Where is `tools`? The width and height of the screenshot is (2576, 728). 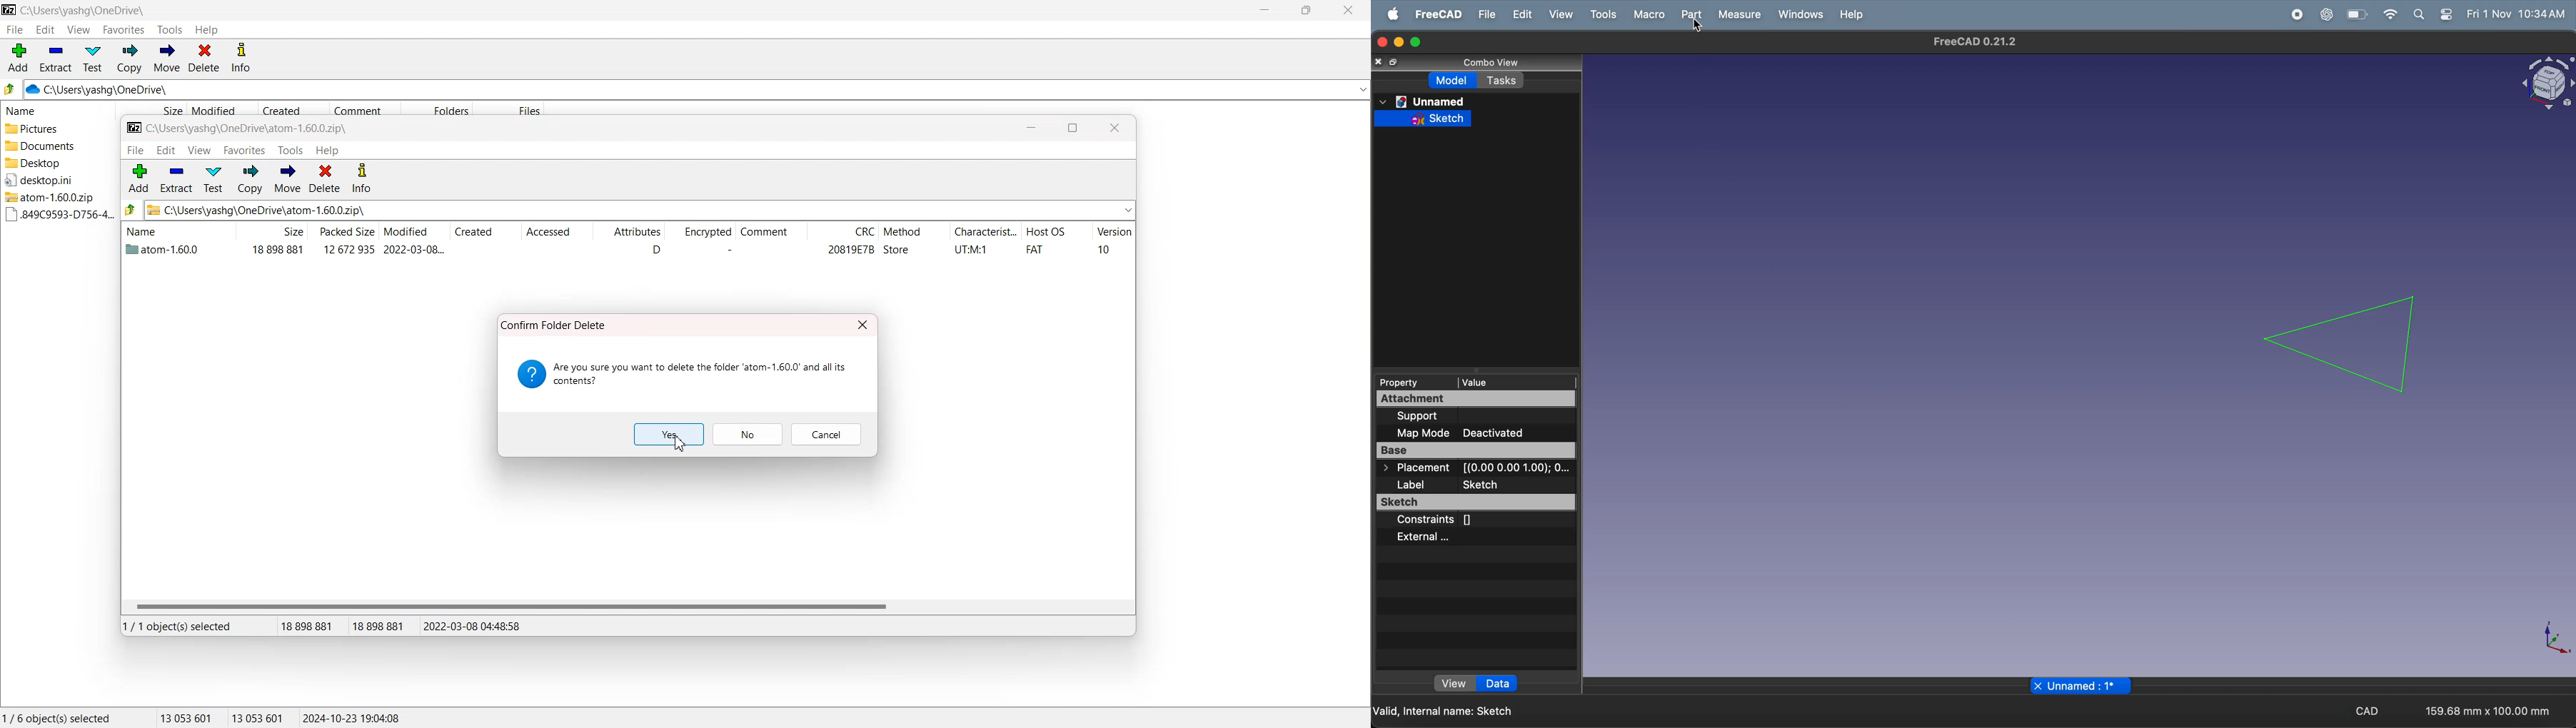 tools is located at coordinates (1603, 13).